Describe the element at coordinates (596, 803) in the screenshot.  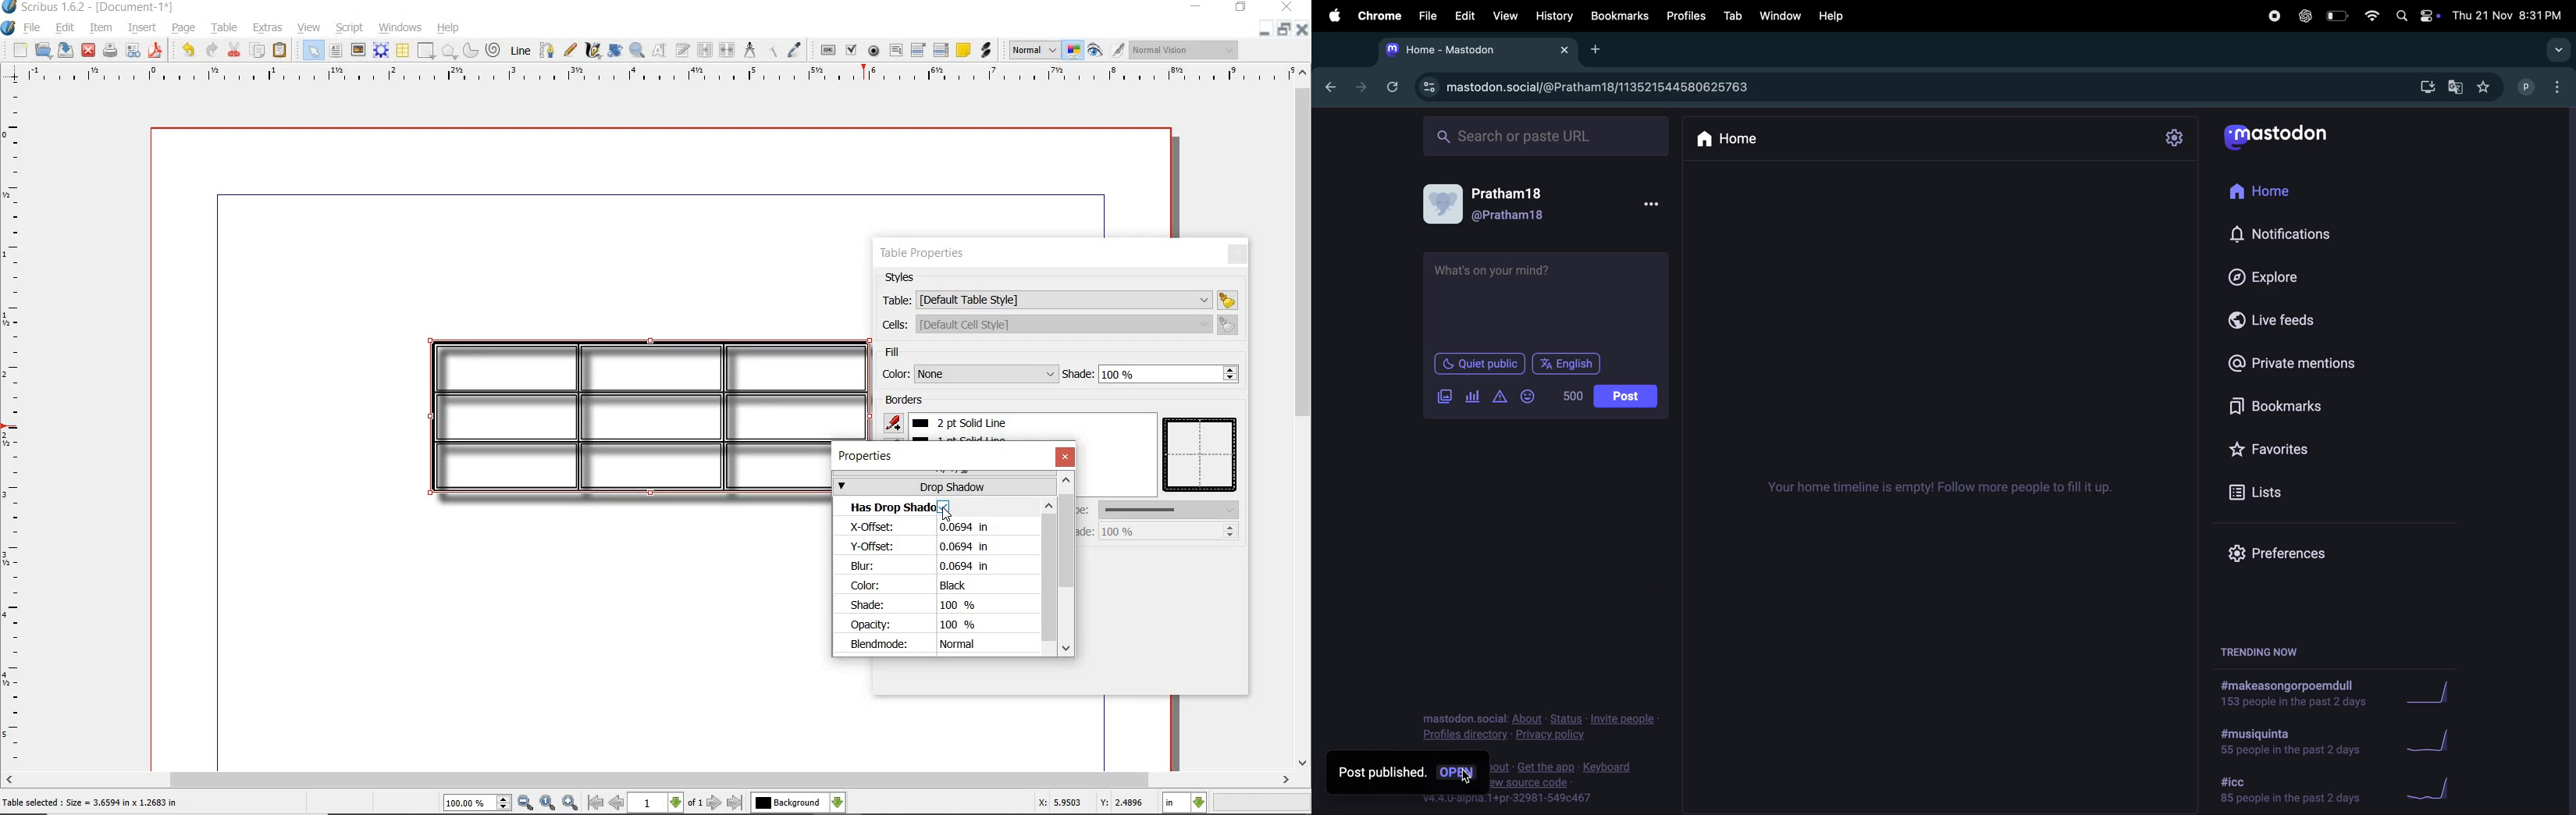
I see `go to first page` at that location.